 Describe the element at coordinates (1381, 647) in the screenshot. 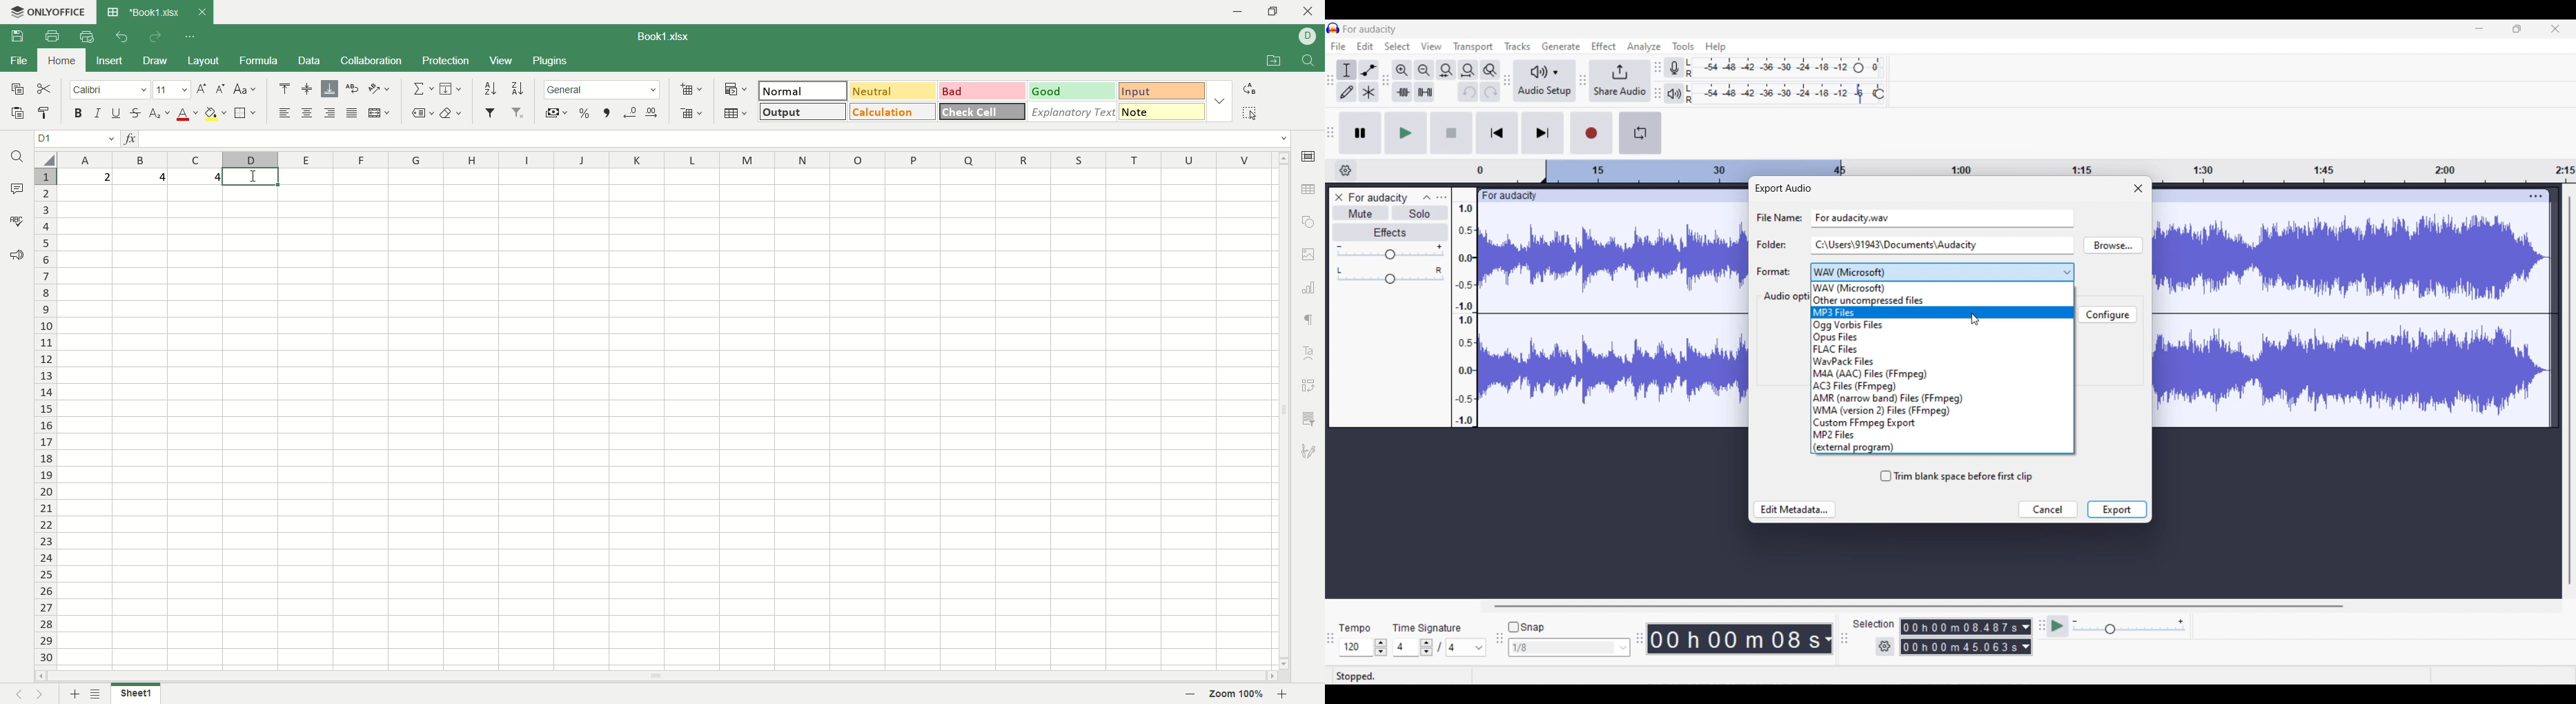

I see `Increase/Decrease tempo` at that location.